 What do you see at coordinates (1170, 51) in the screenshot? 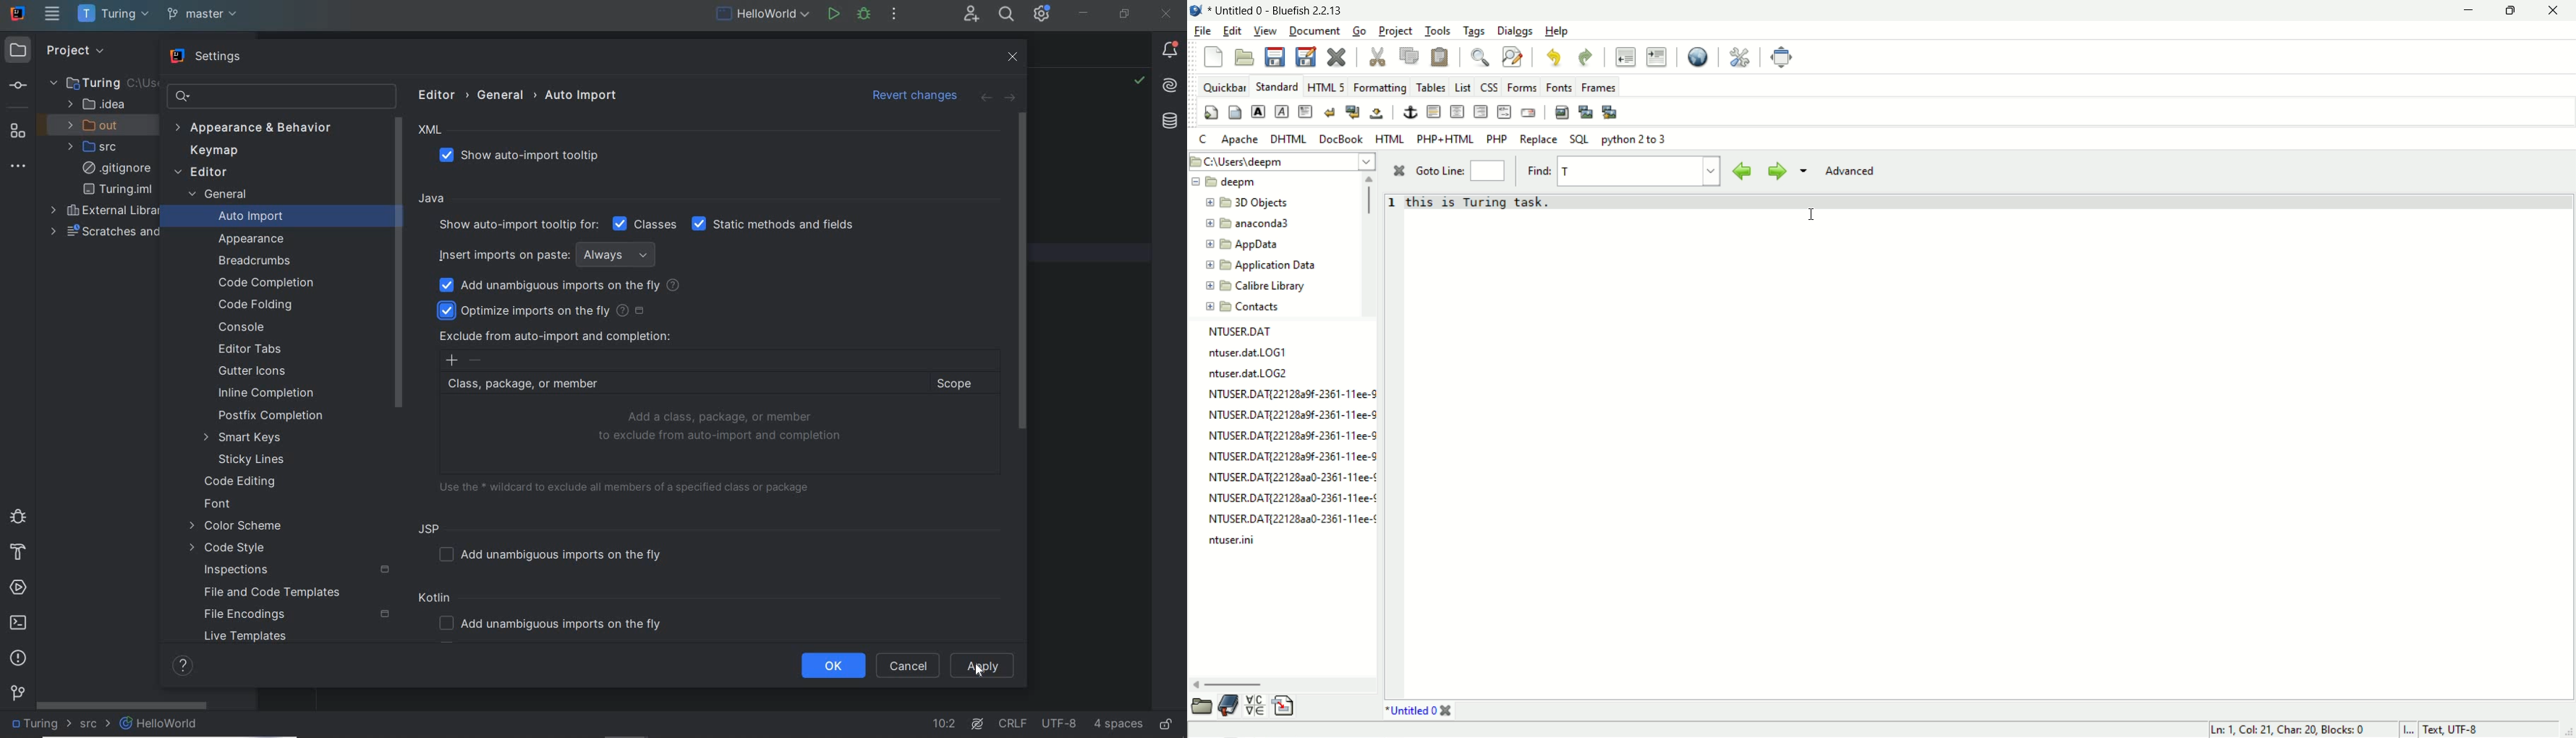
I see `NOTIFICATIONS` at bounding box center [1170, 51].